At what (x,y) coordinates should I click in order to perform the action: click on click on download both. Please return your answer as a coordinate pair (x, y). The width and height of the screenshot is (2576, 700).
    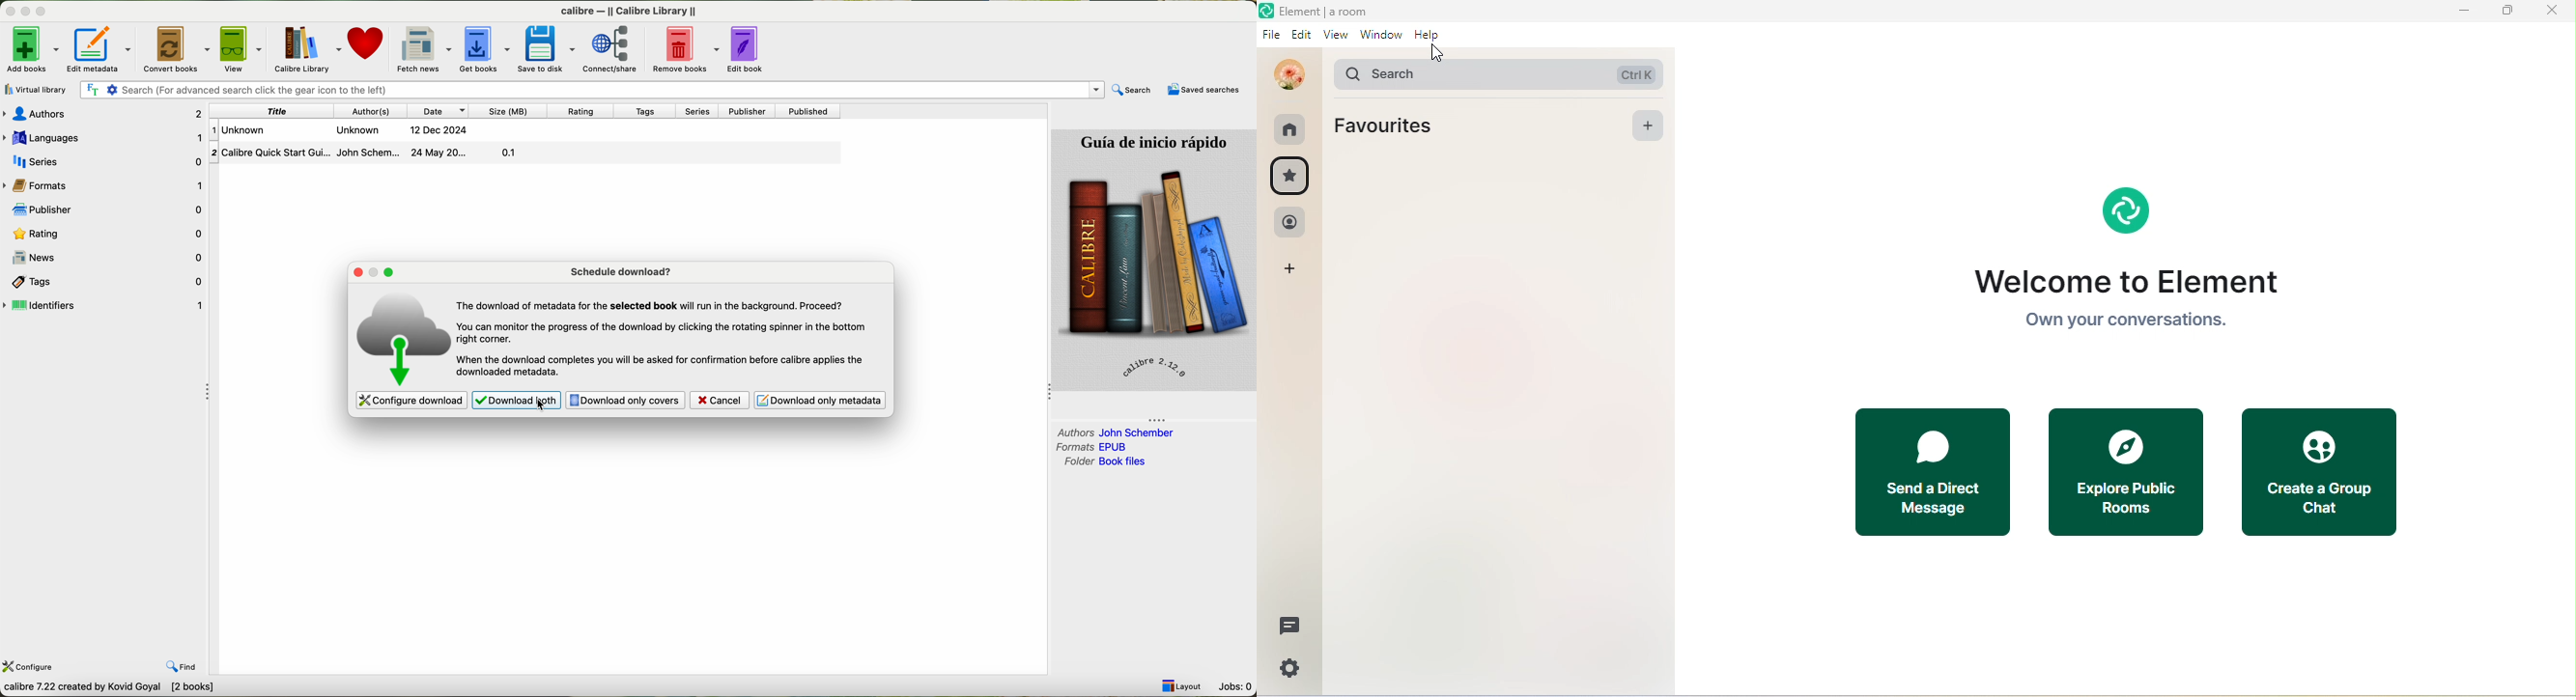
    Looking at the image, I should click on (516, 400).